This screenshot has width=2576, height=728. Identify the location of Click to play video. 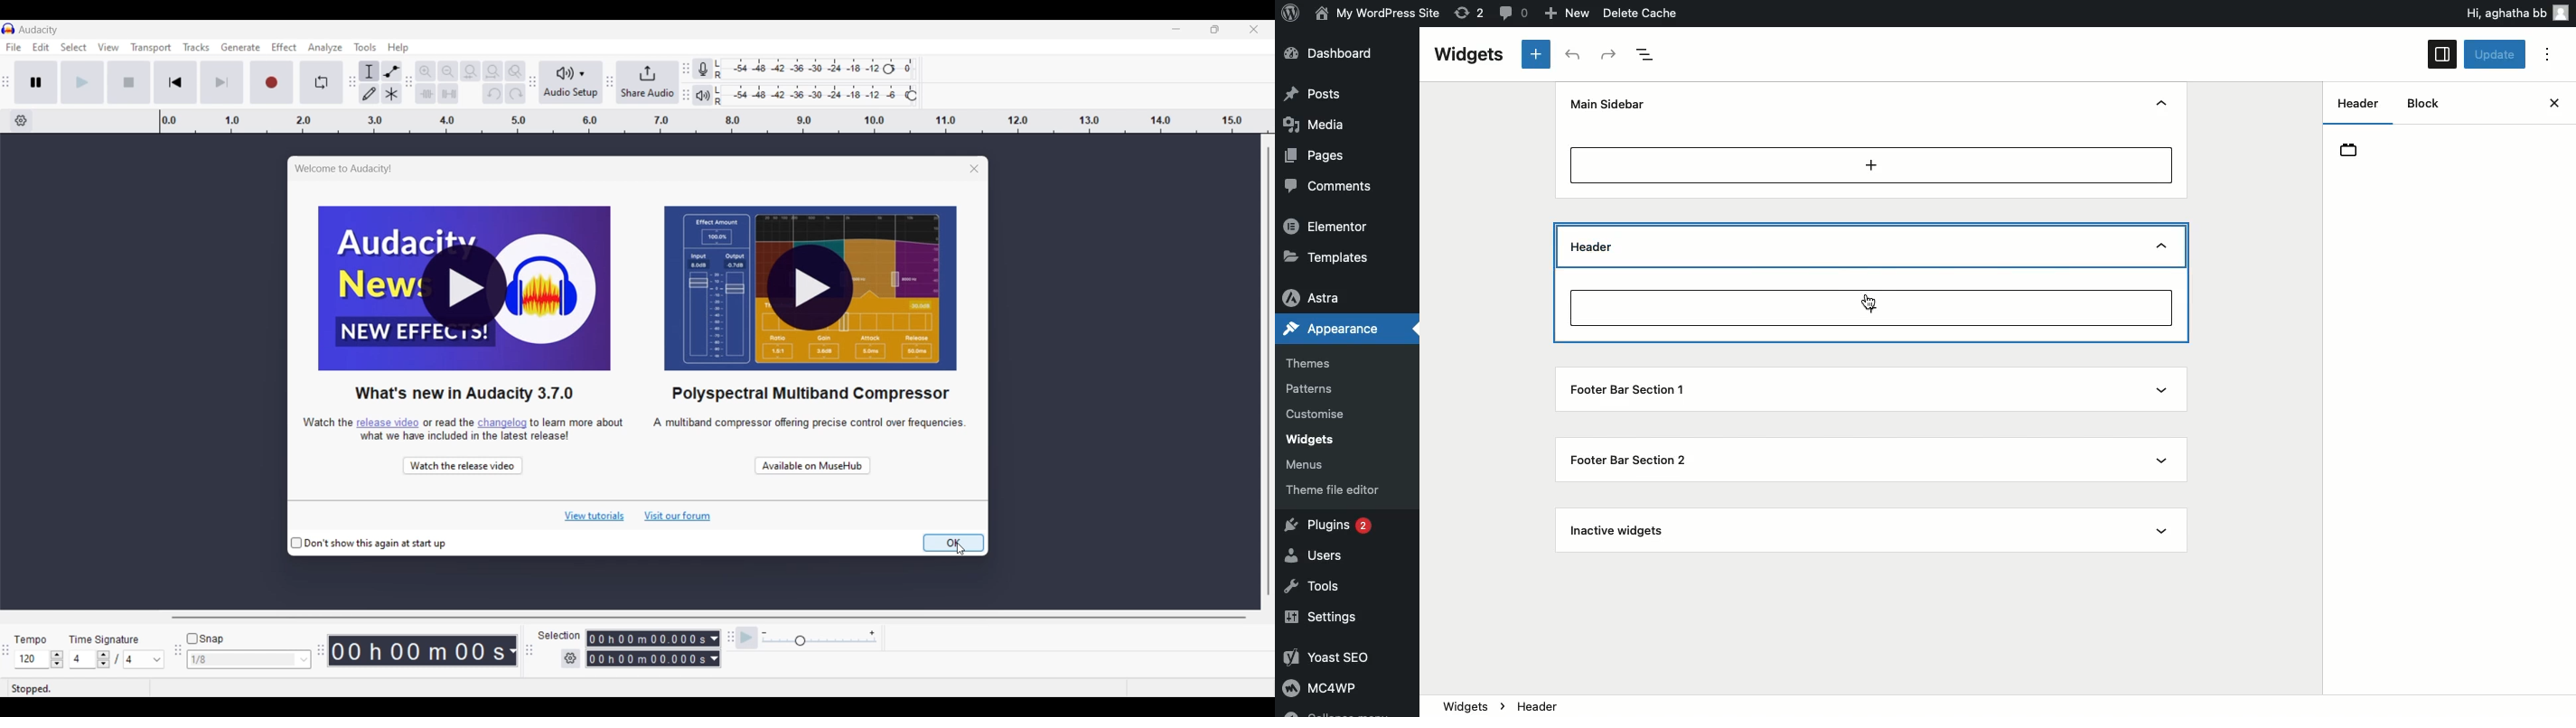
(811, 289).